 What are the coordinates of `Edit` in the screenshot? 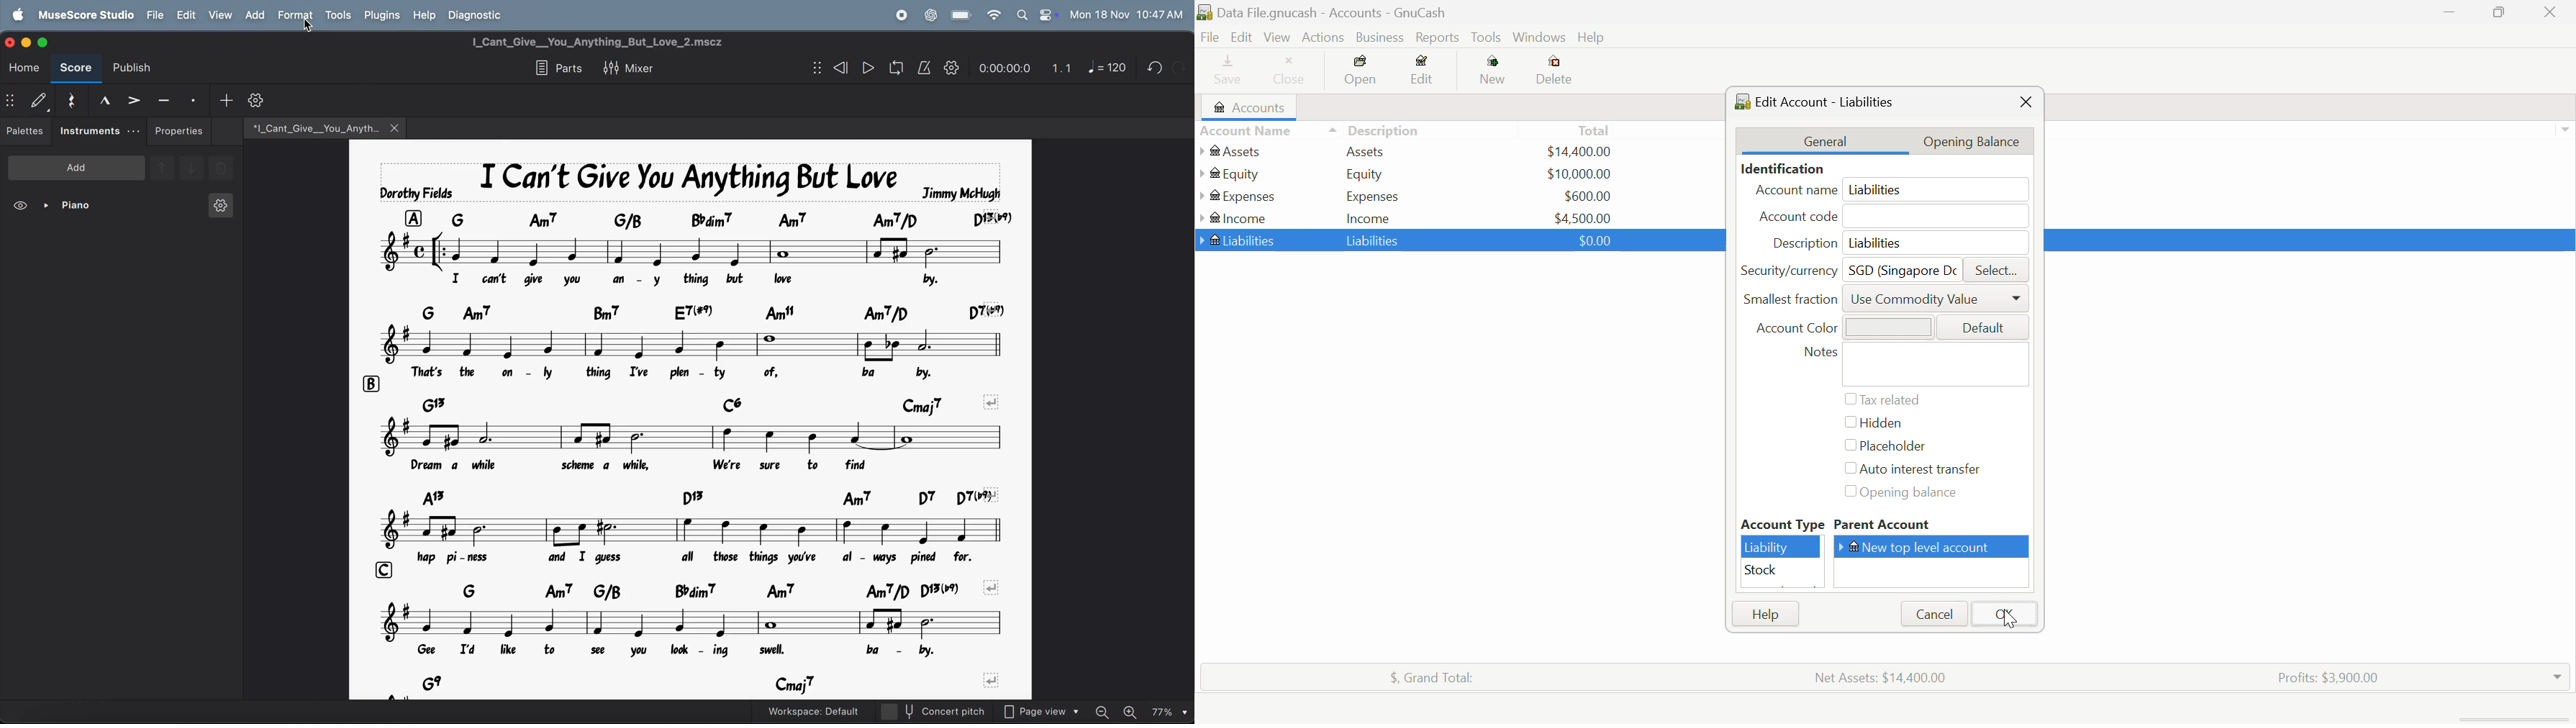 It's located at (1423, 73).